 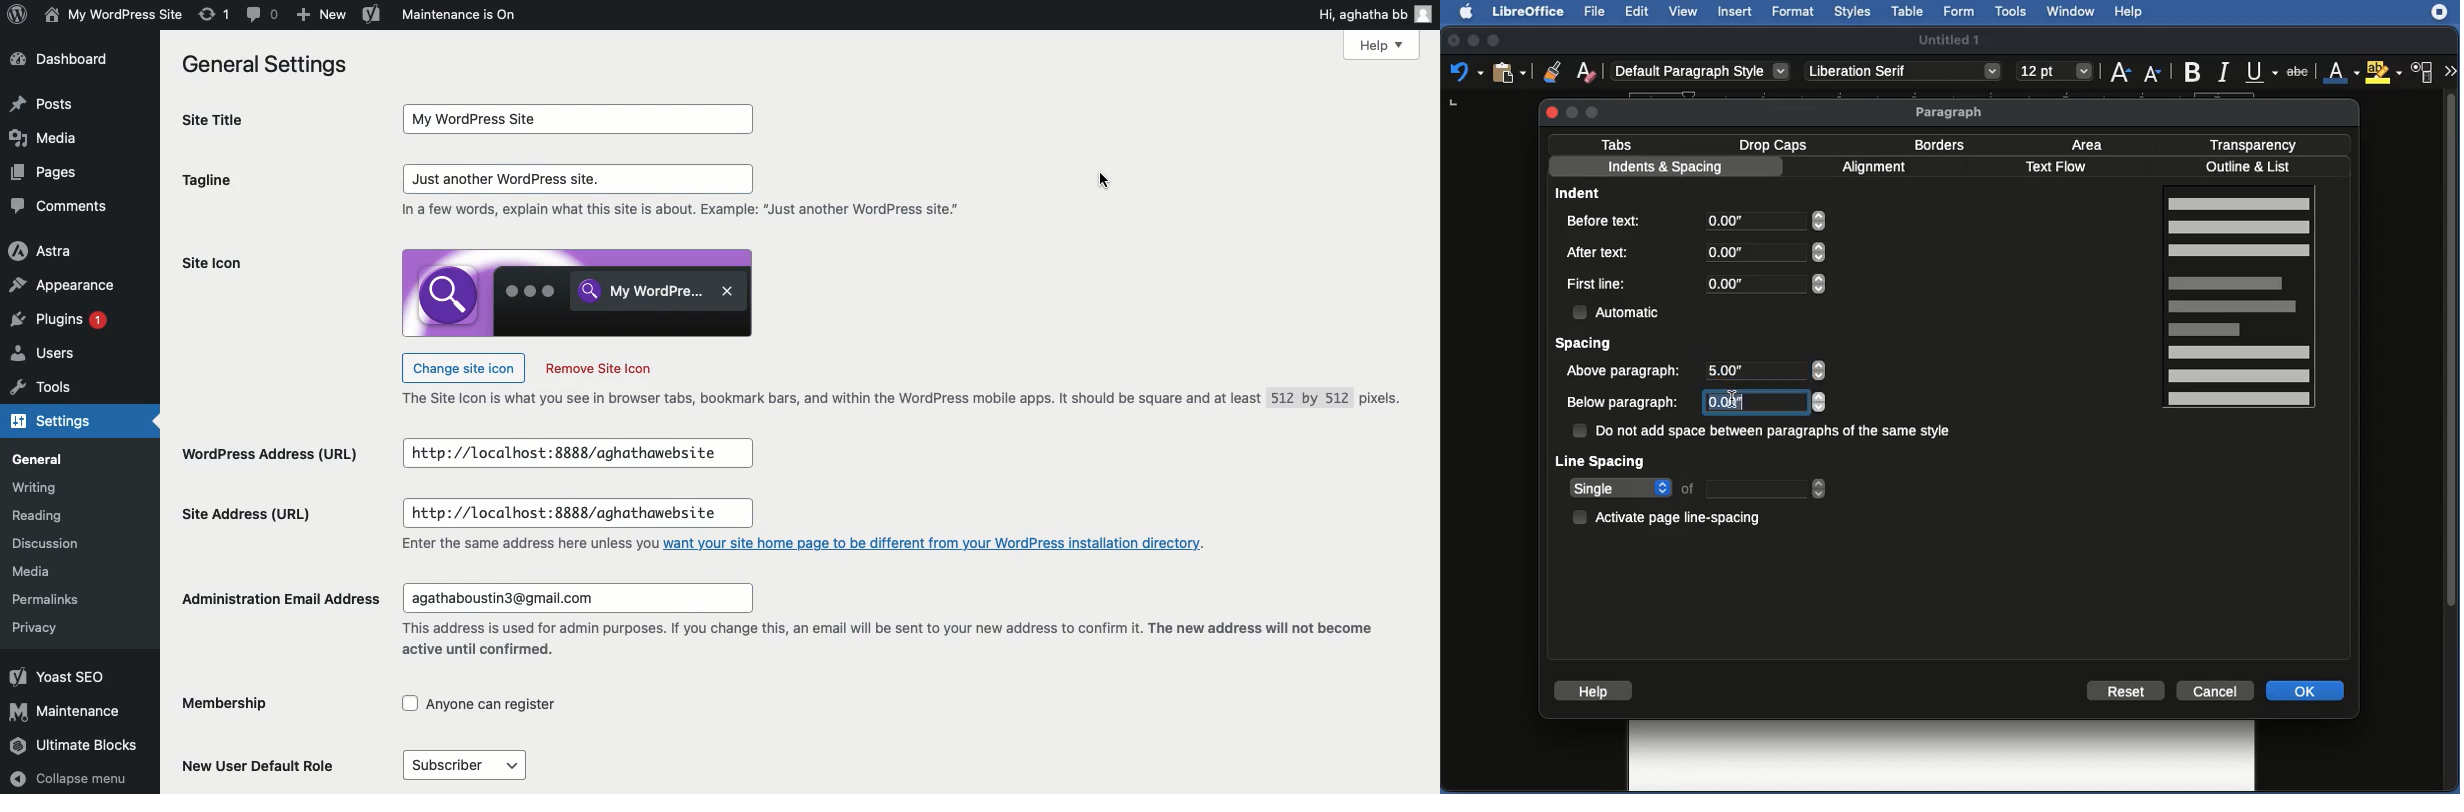 What do you see at coordinates (1766, 401) in the screenshot?
I see `0.00"` at bounding box center [1766, 401].